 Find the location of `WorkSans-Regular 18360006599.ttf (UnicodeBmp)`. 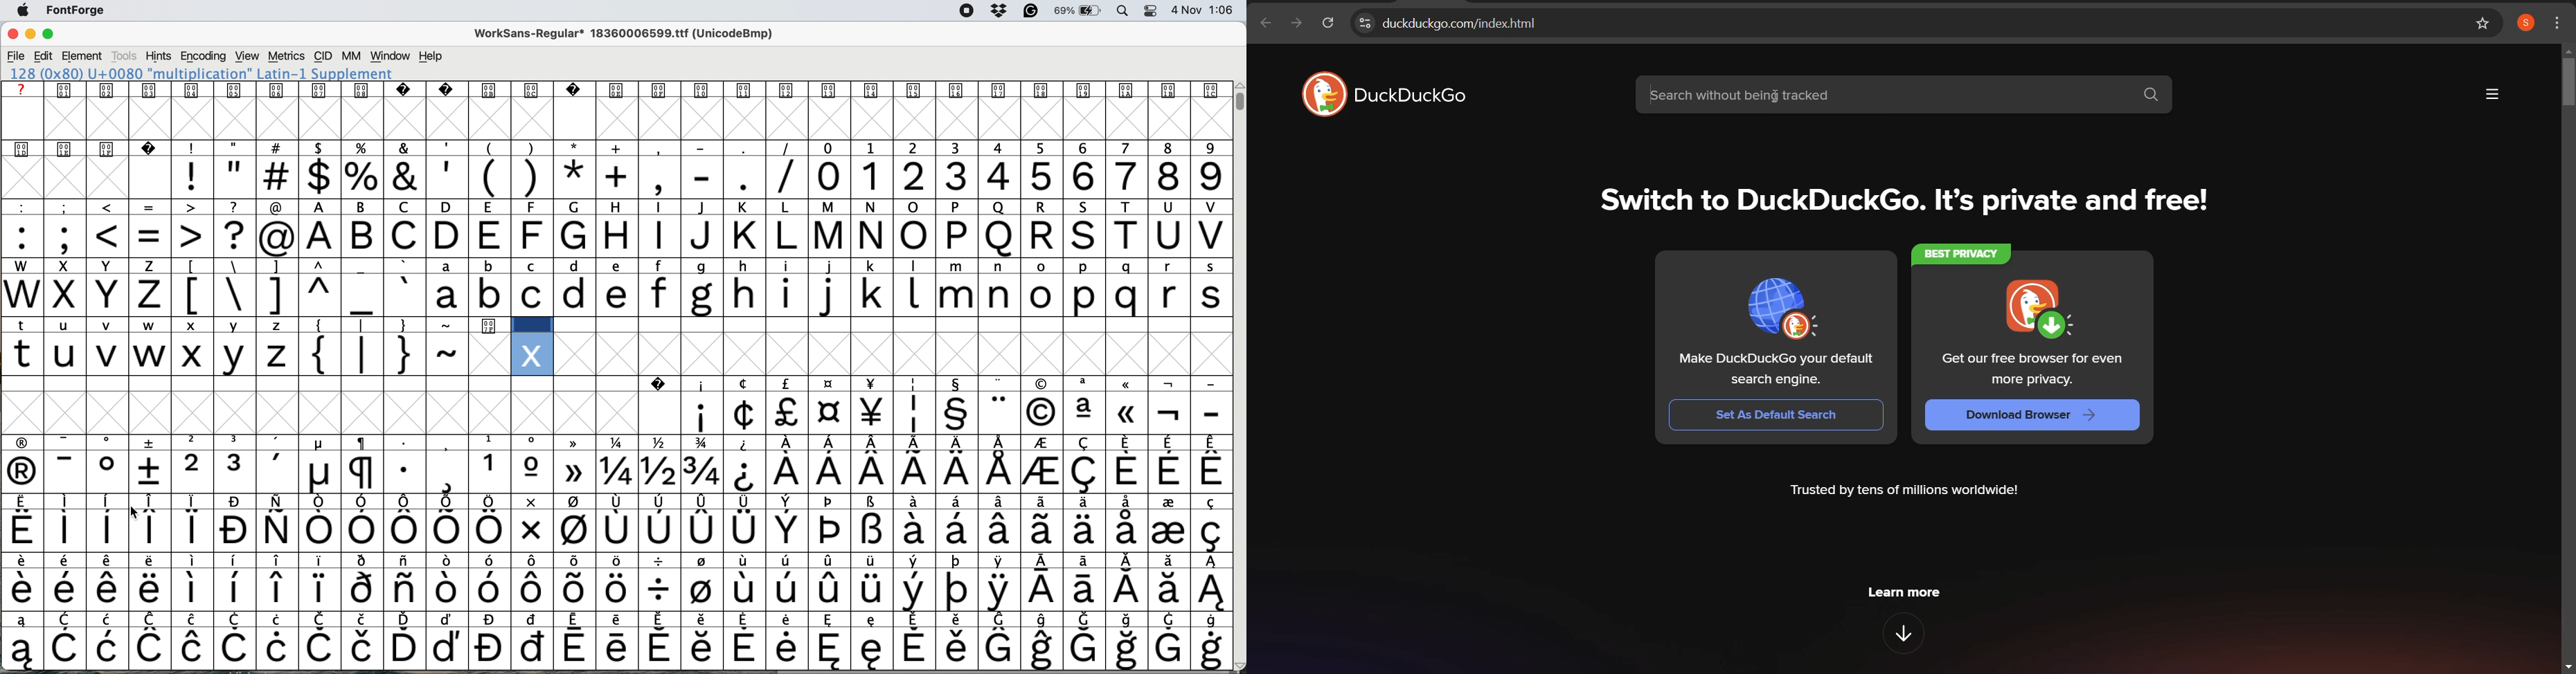

WorkSans-Regular 18360006599.ttf (UnicodeBmp) is located at coordinates (628, 36).